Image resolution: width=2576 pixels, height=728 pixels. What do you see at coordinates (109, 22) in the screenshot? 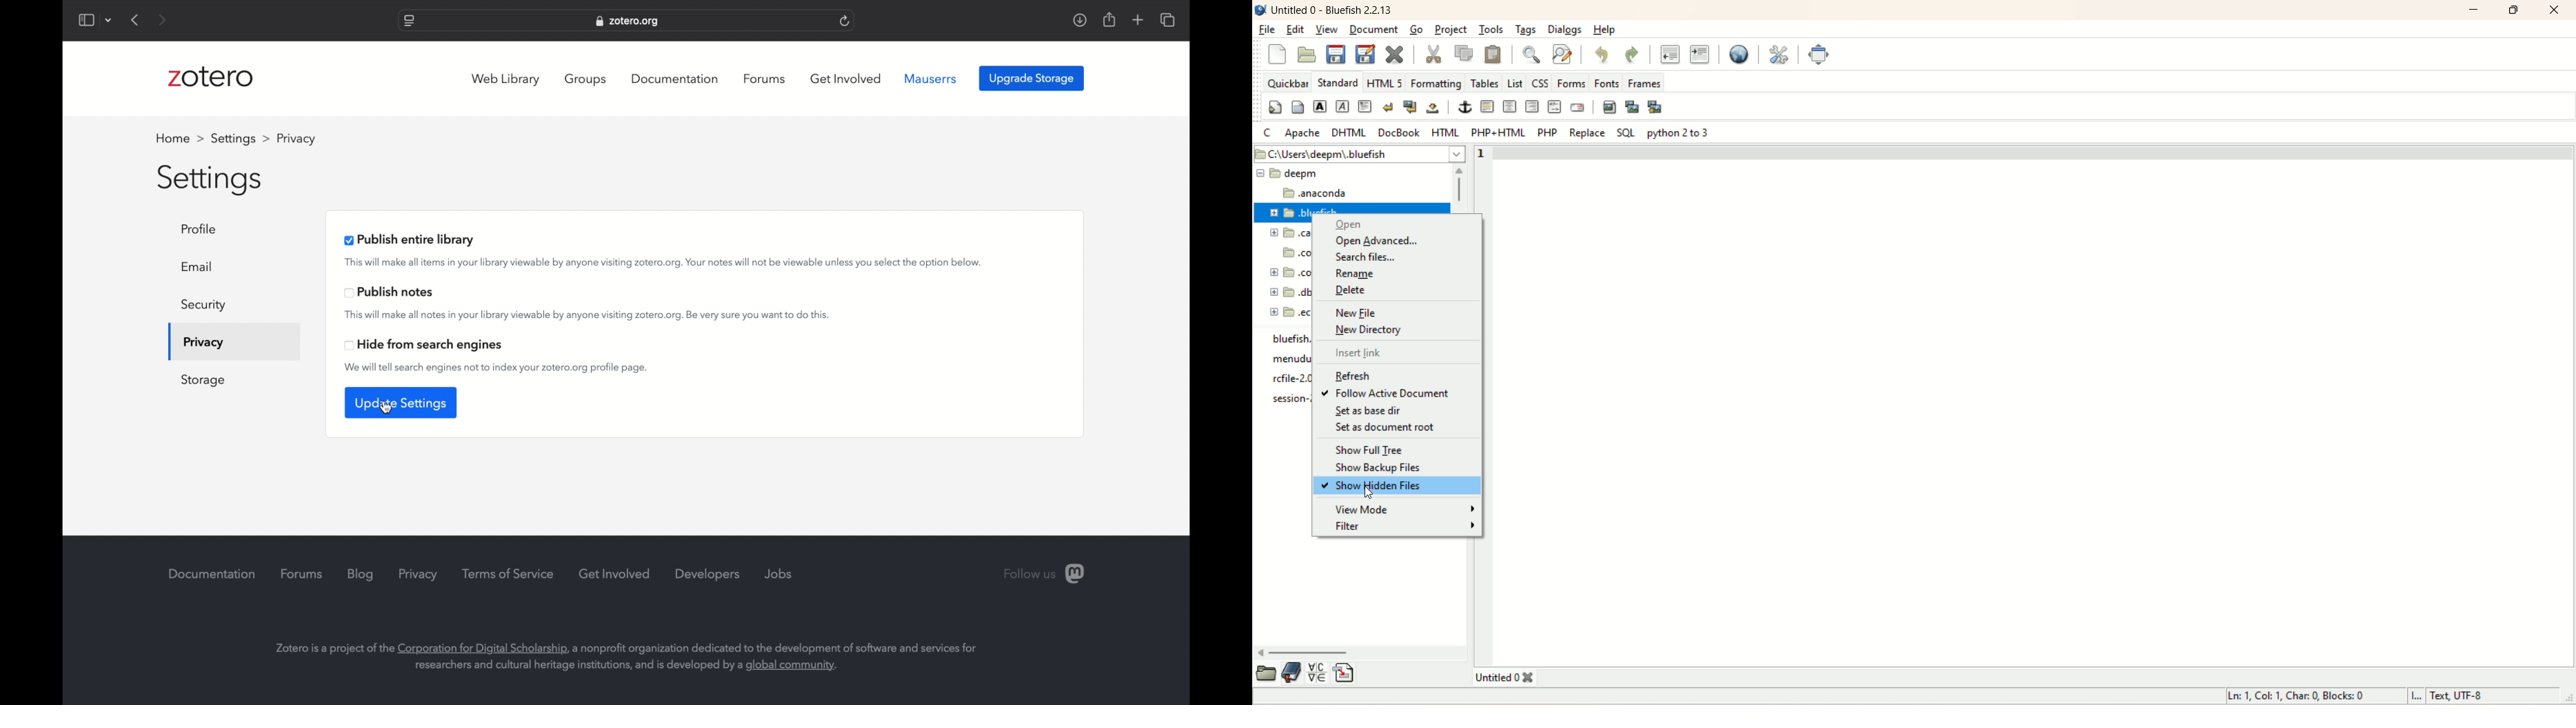
I see `dropdown` at bounding box center [109, 22].